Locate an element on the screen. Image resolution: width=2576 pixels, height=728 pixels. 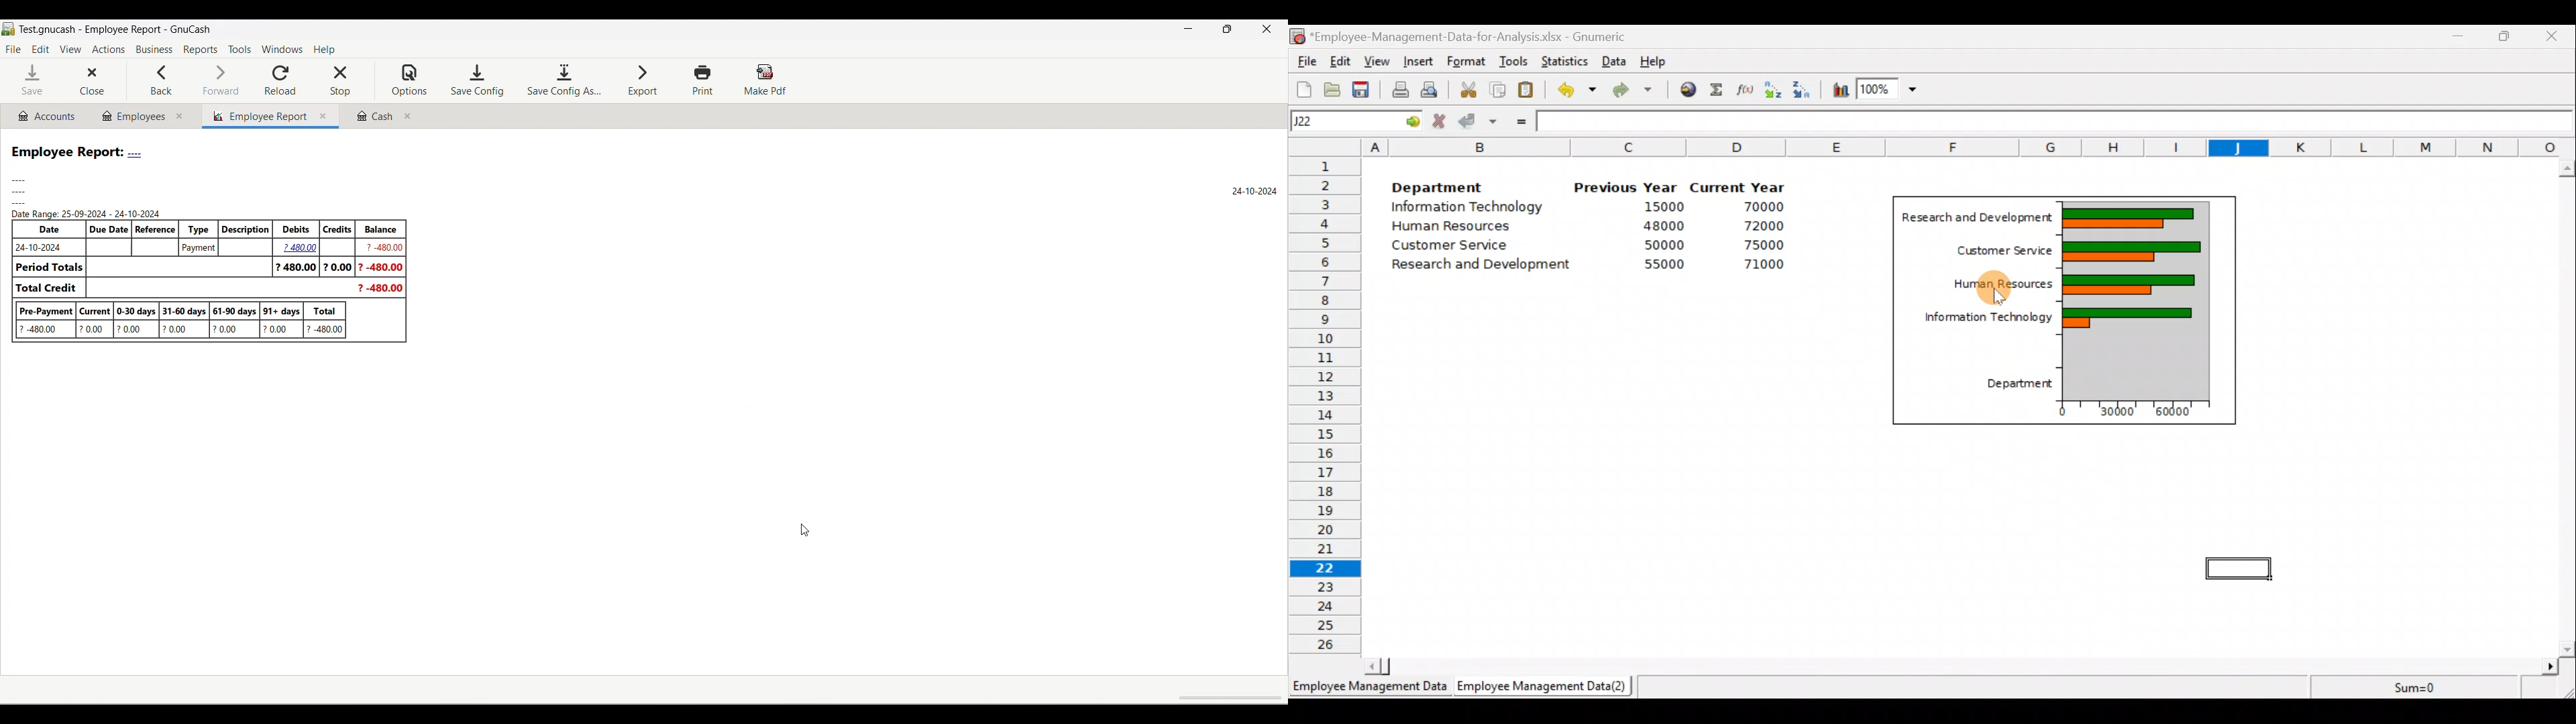
50000 is located at coordinates (1662, 245).